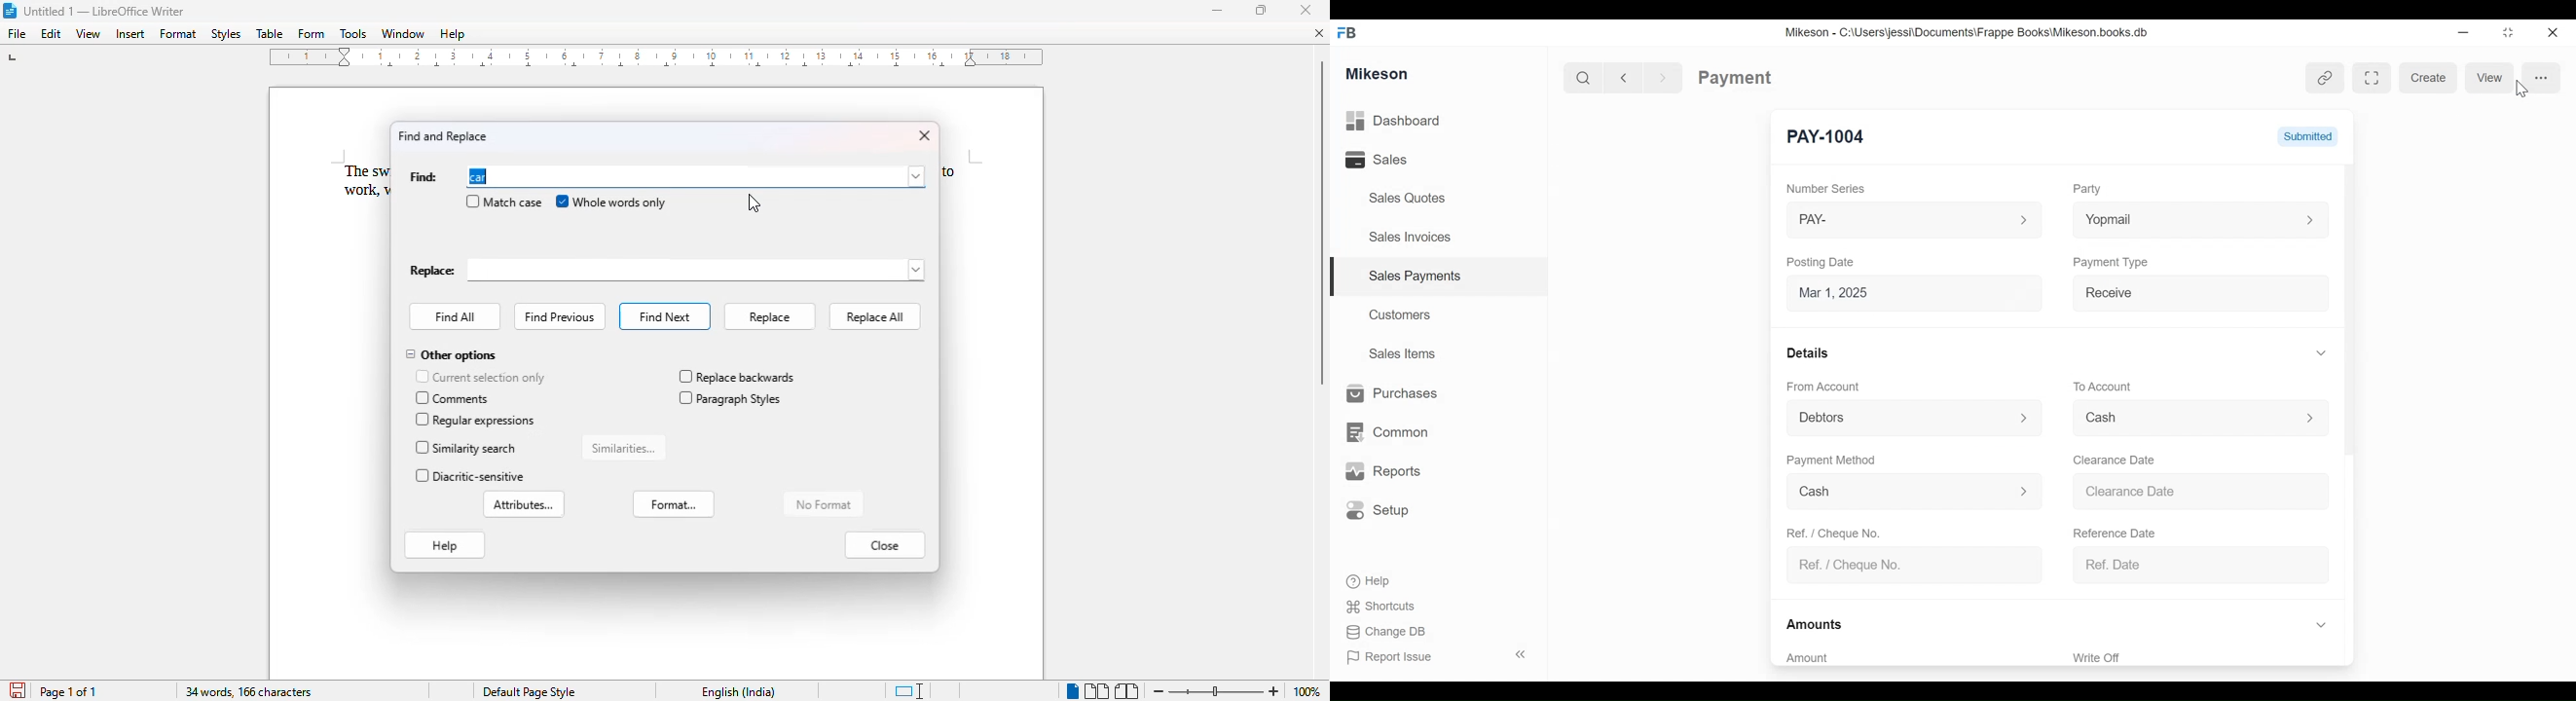  Describe the element at coordinates (2325, 77) in the screenshot. I see `linked references` at that location.